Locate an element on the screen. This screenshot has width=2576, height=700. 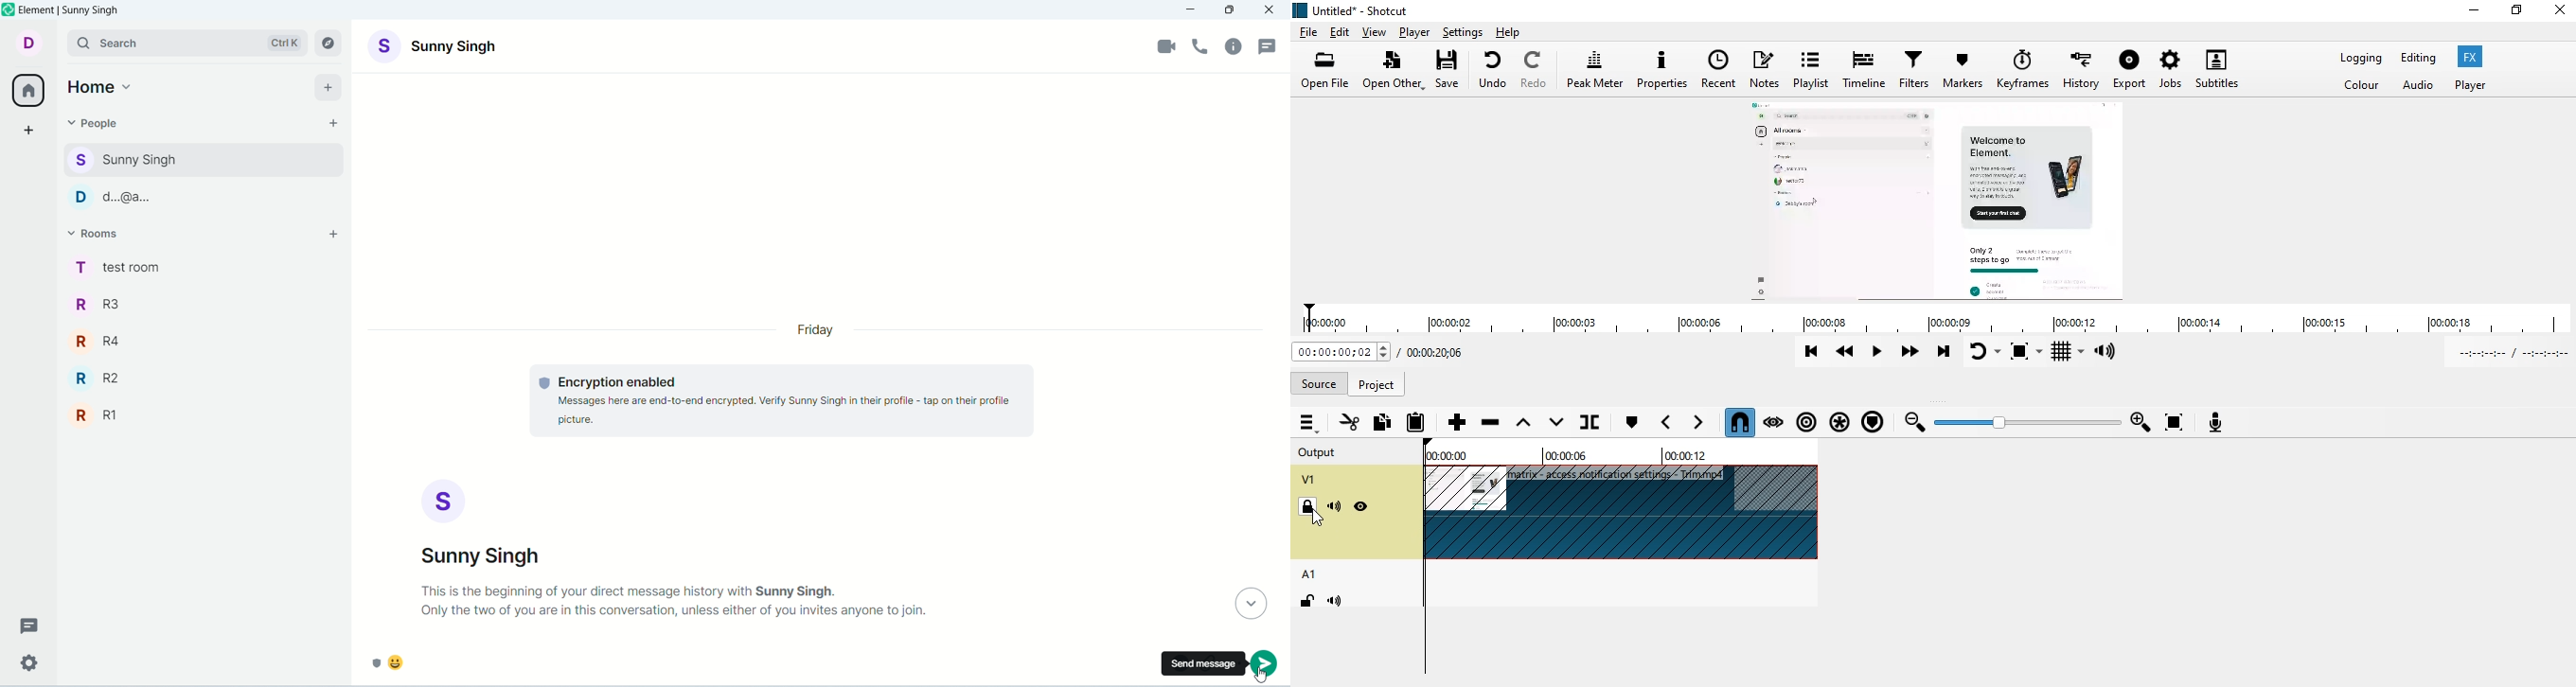
day is located at coordinates (818, 331).